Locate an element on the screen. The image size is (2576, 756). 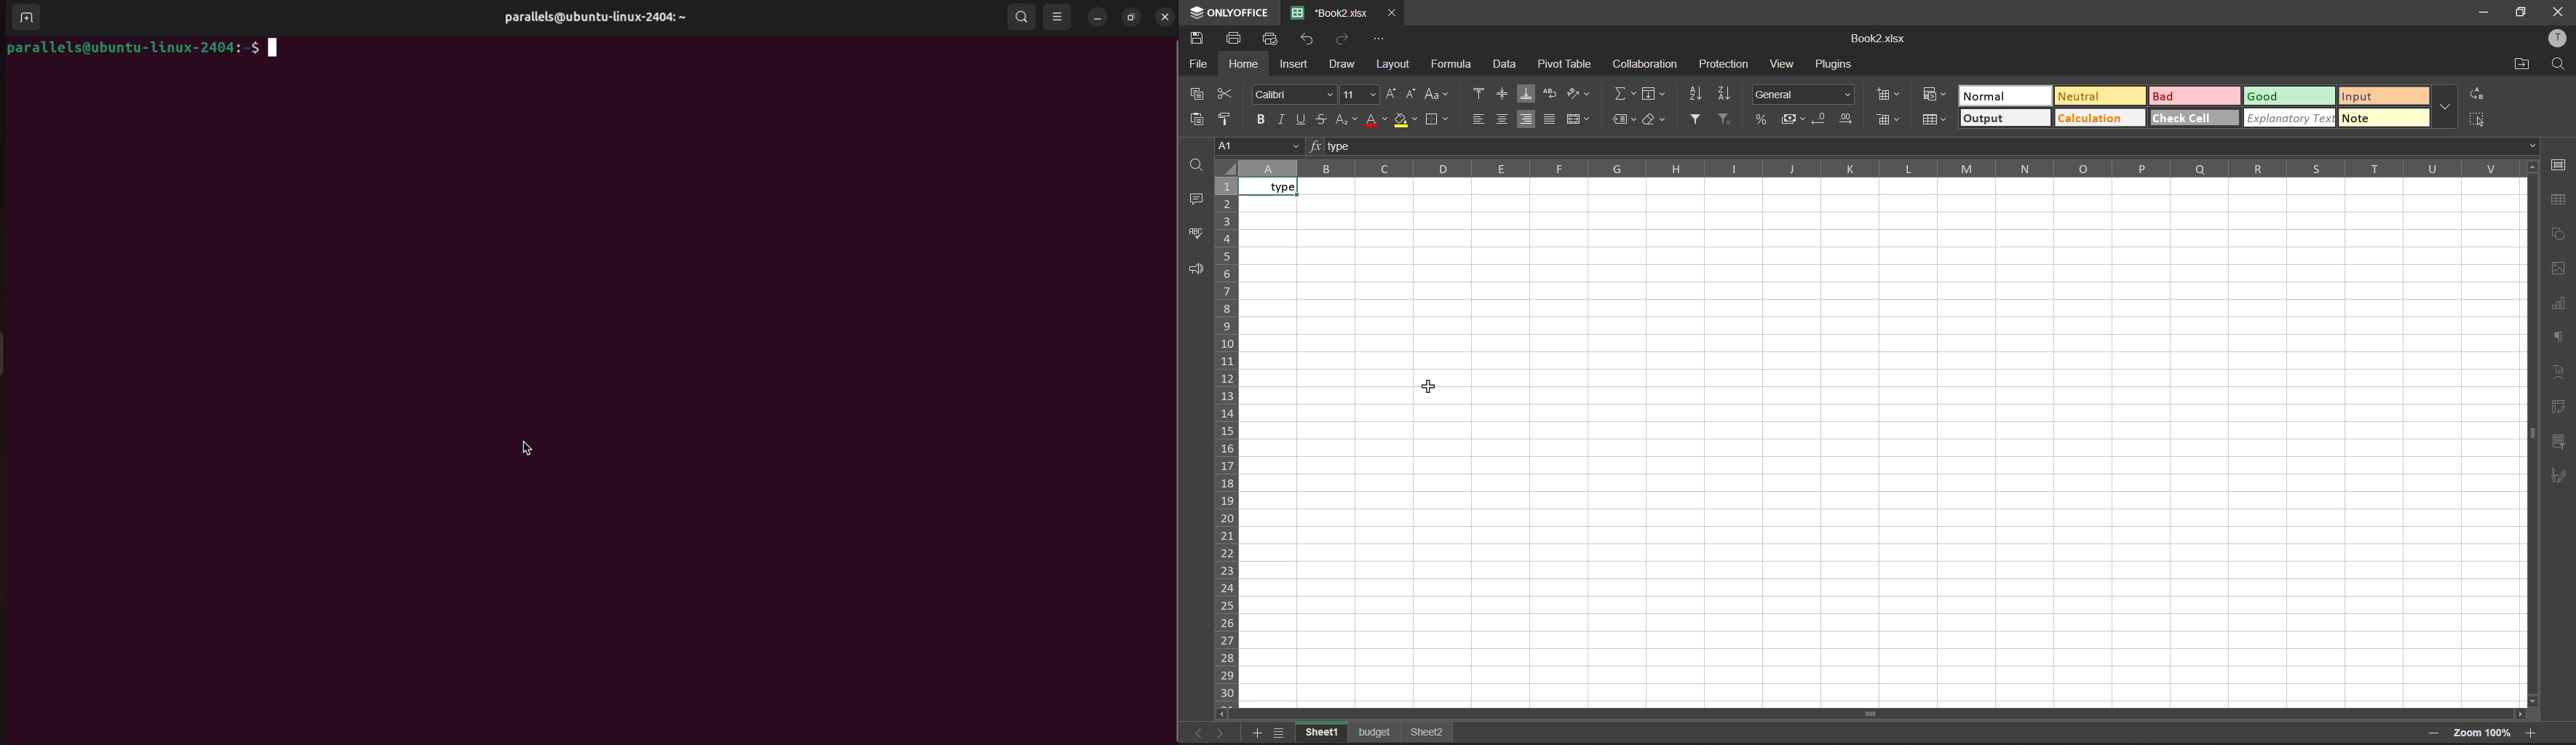
plugins is located at coordinates (1838, 65).